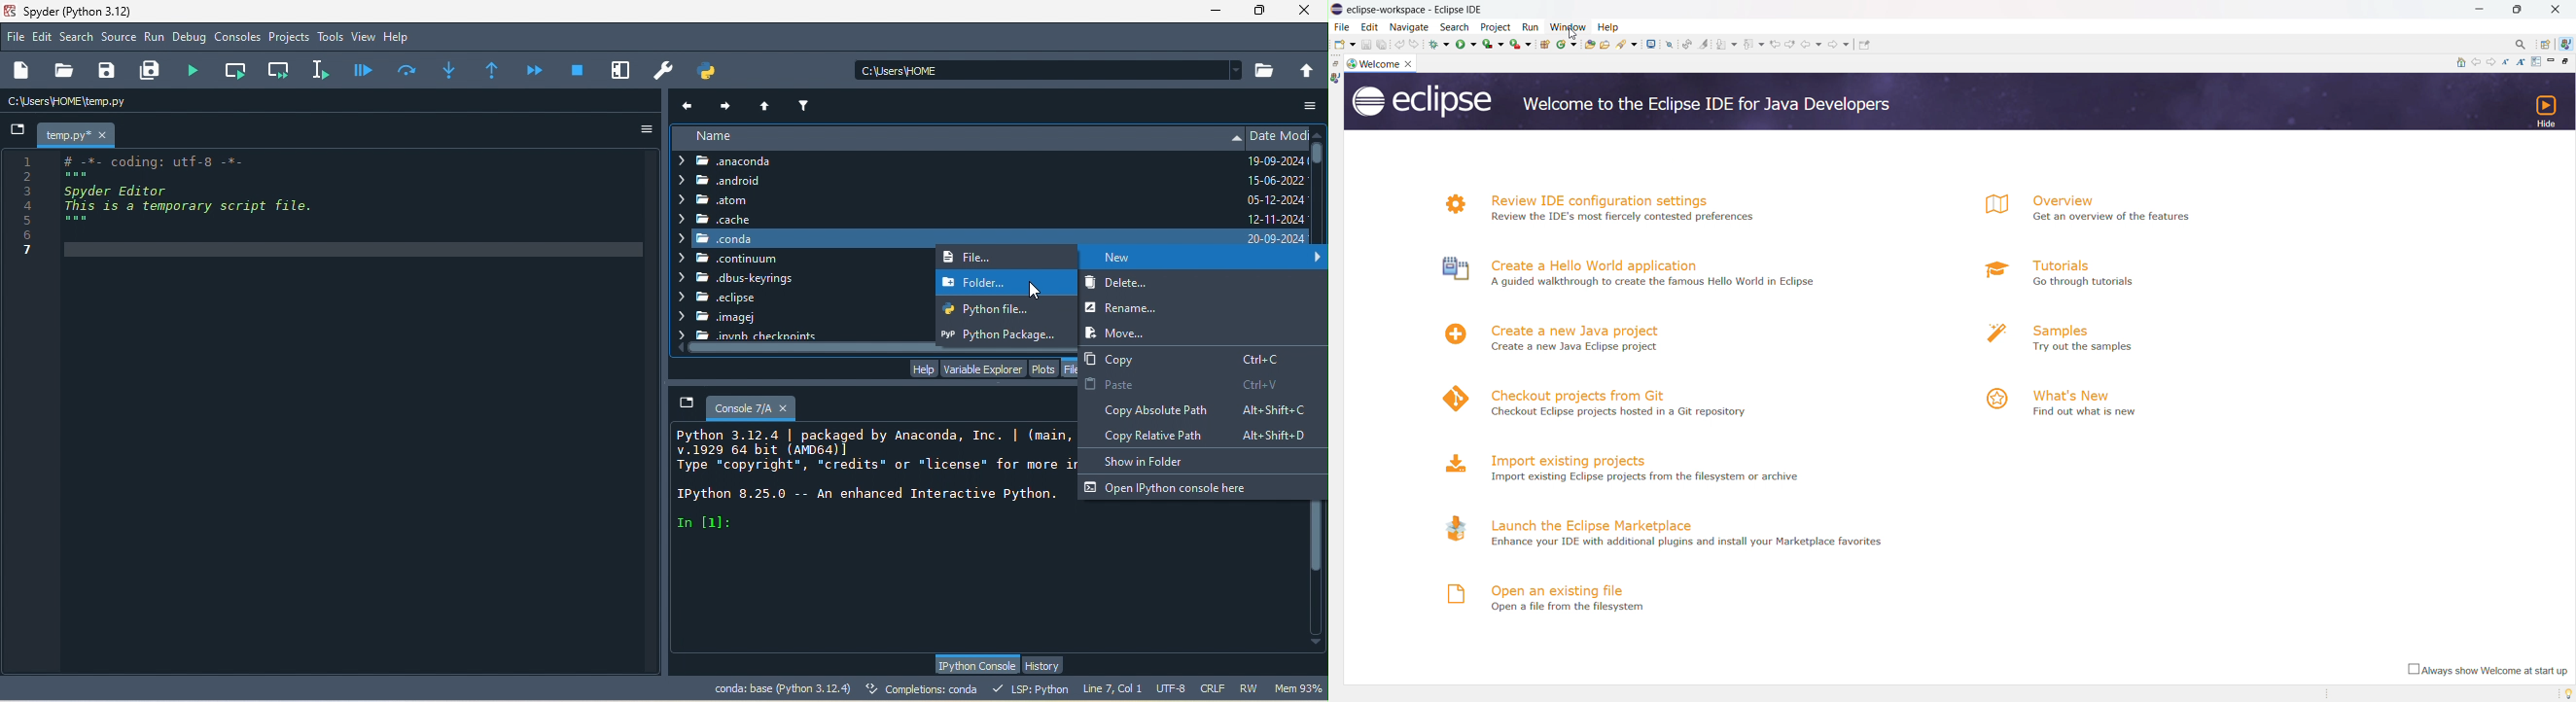  What do you see at coordinates (1566, 608) in the screenshot?
I see `Open a file from filesystem` at bounding box center [1566, 608].